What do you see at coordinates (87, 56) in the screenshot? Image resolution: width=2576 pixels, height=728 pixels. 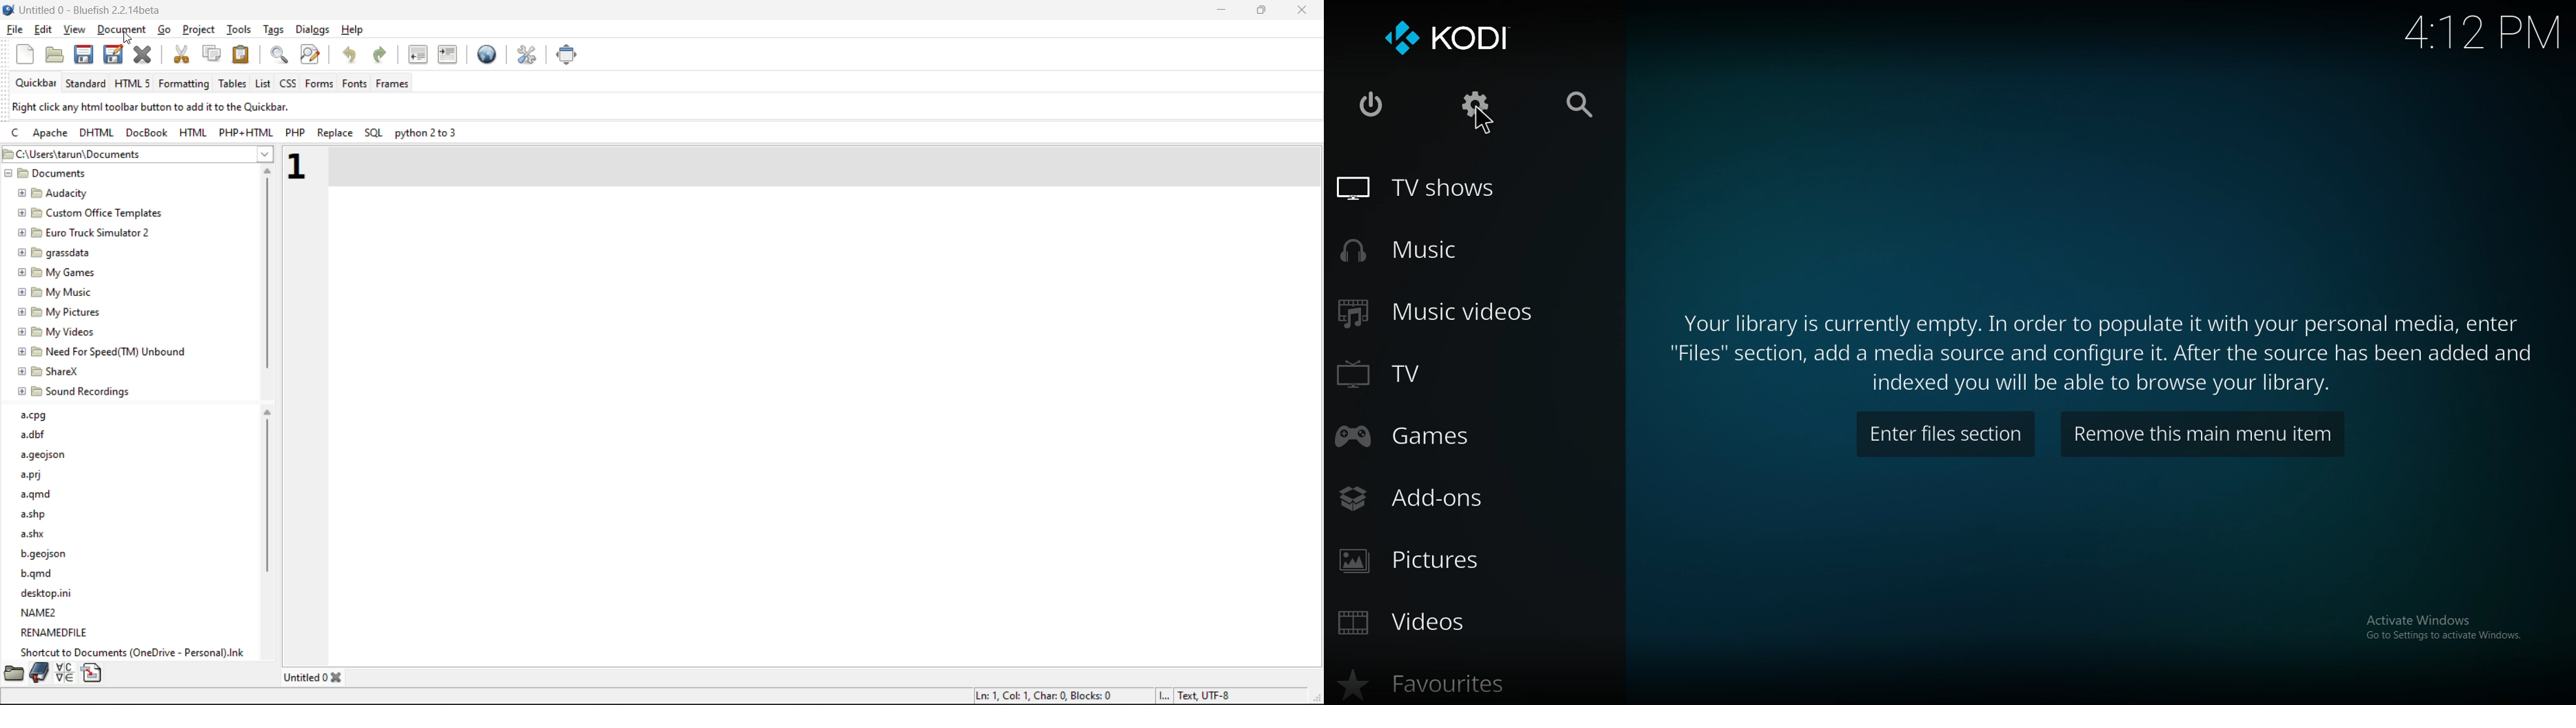 I see `save` at bounding box center [87, 56].